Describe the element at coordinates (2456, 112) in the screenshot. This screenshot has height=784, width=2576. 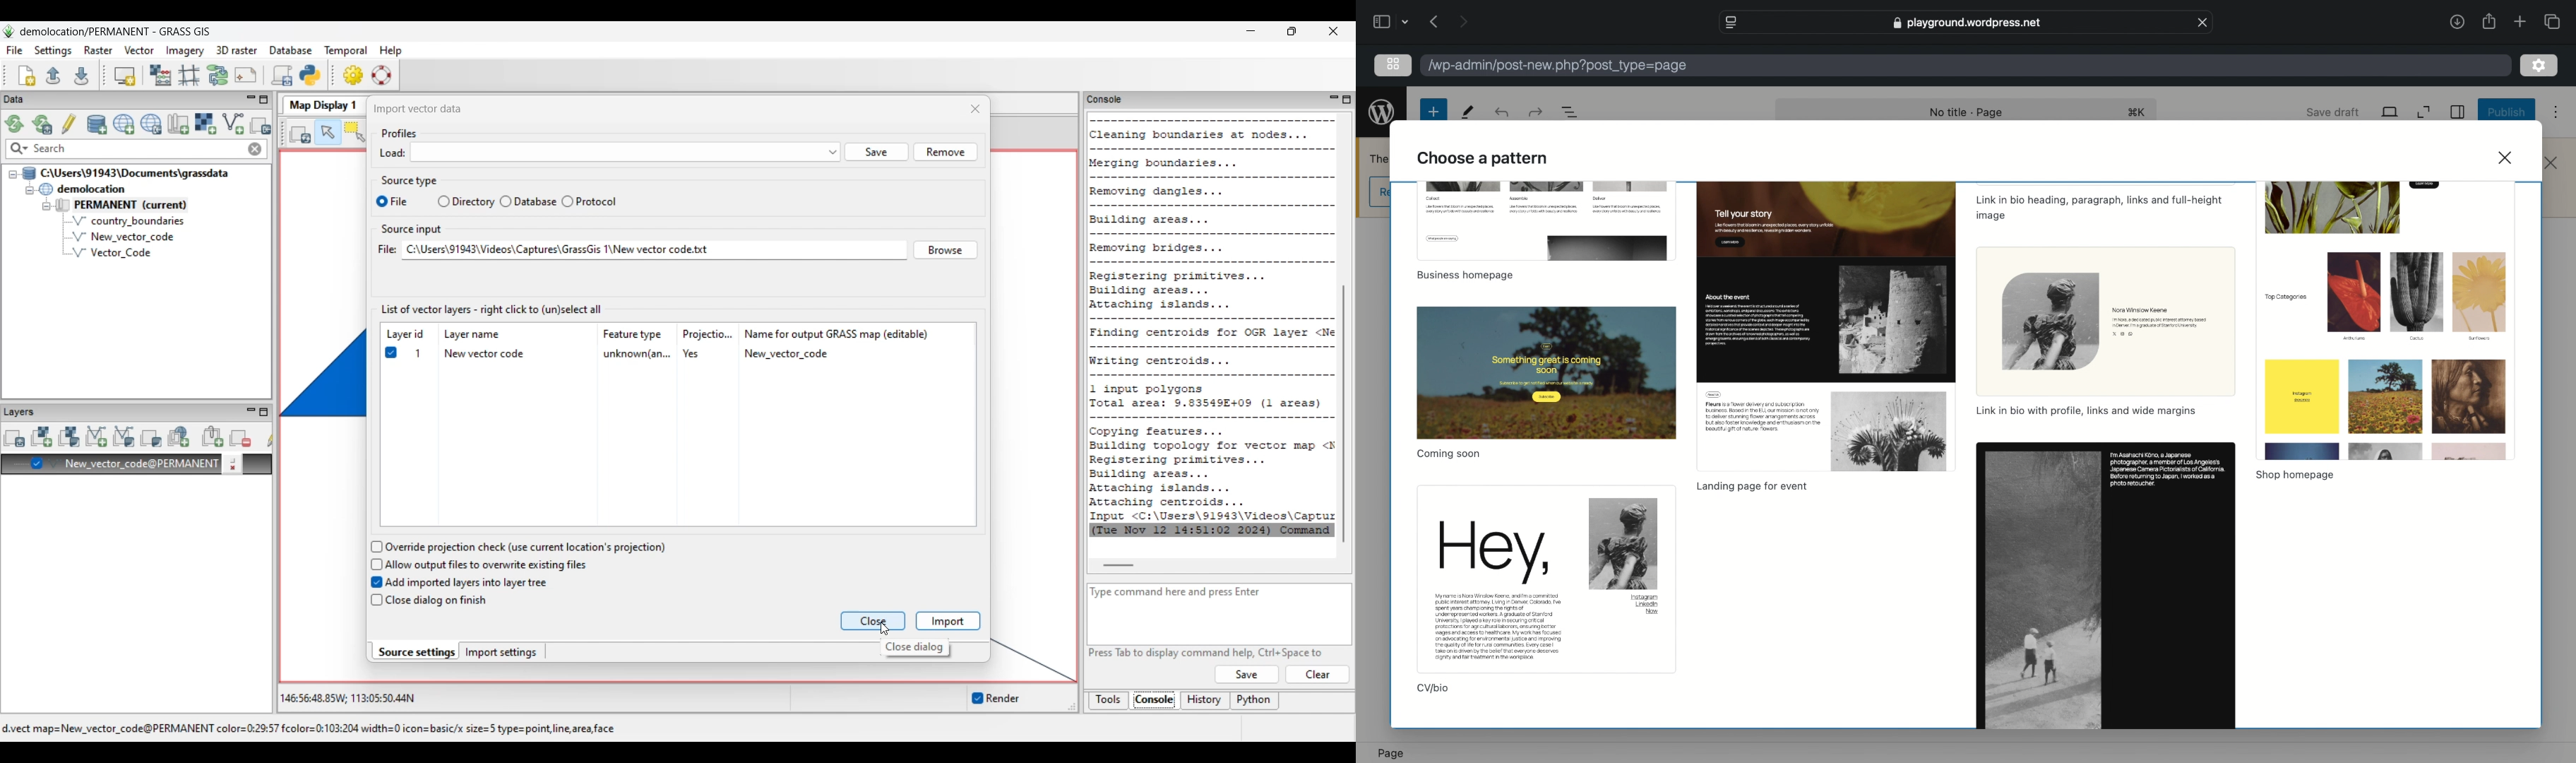
I see `sidebar` at that location.